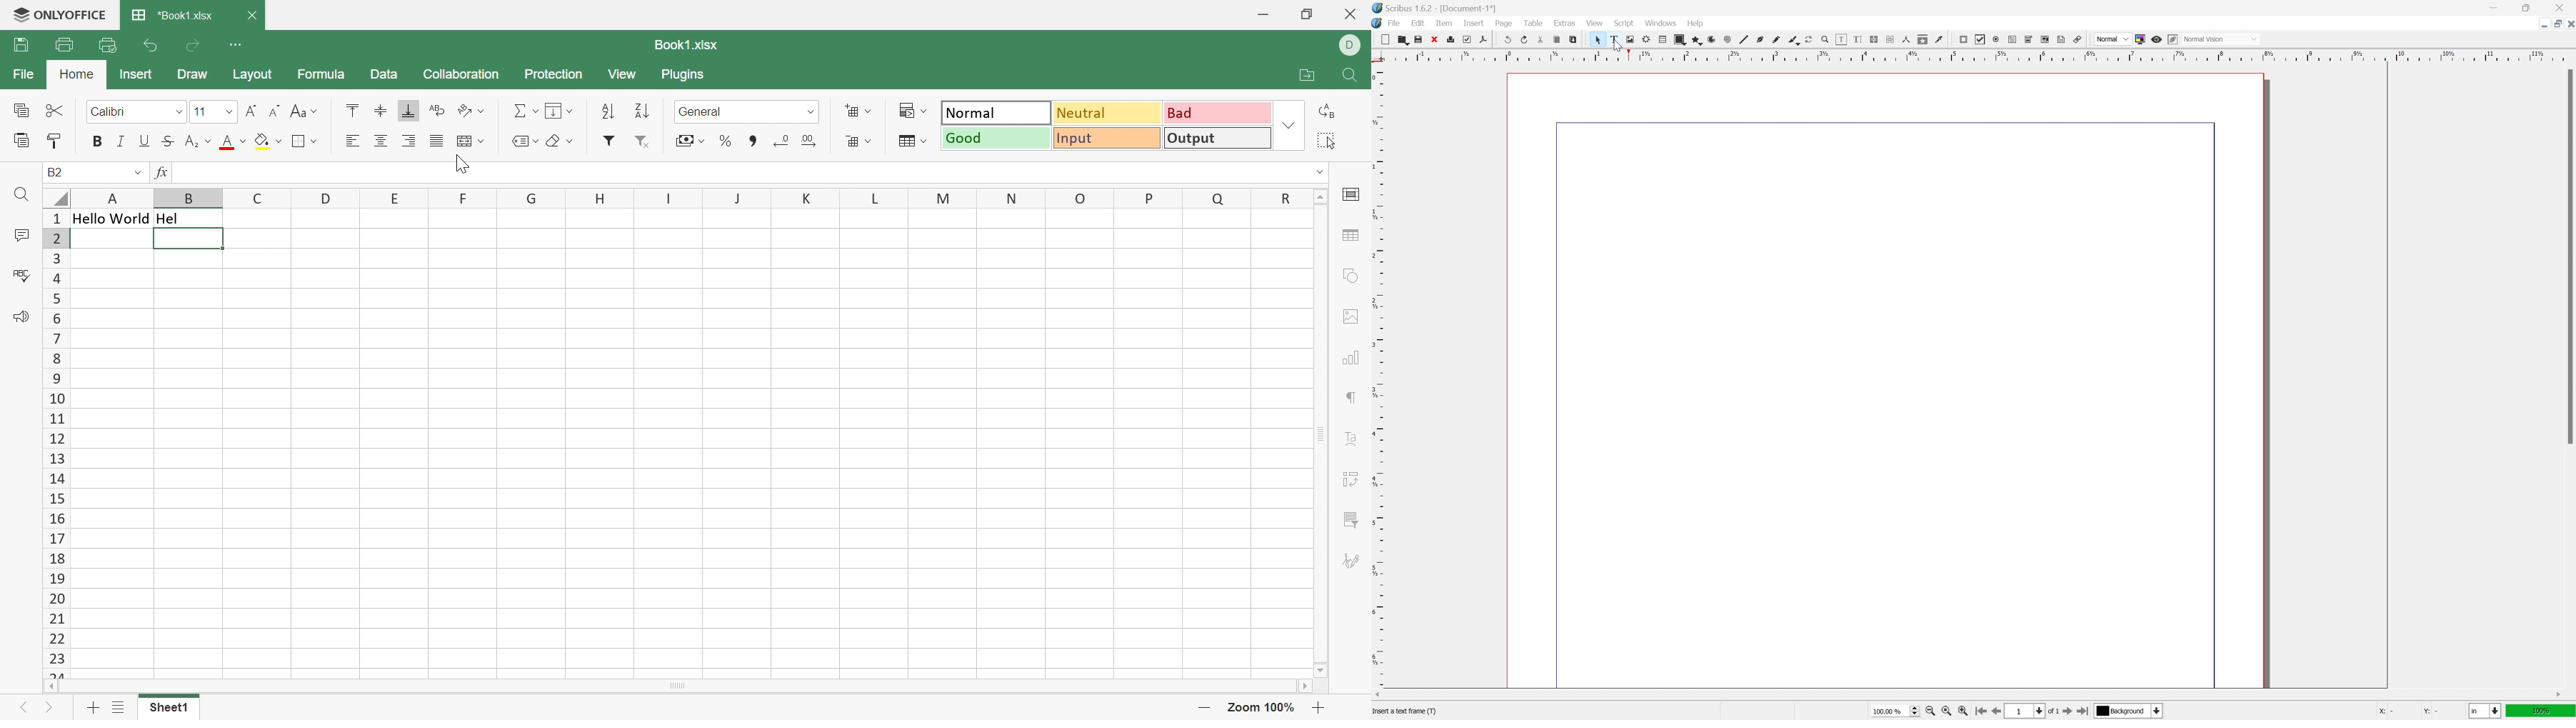 The width and height of the screenshot is (2576, 728). I want to click on Number format, so click(744, 111).